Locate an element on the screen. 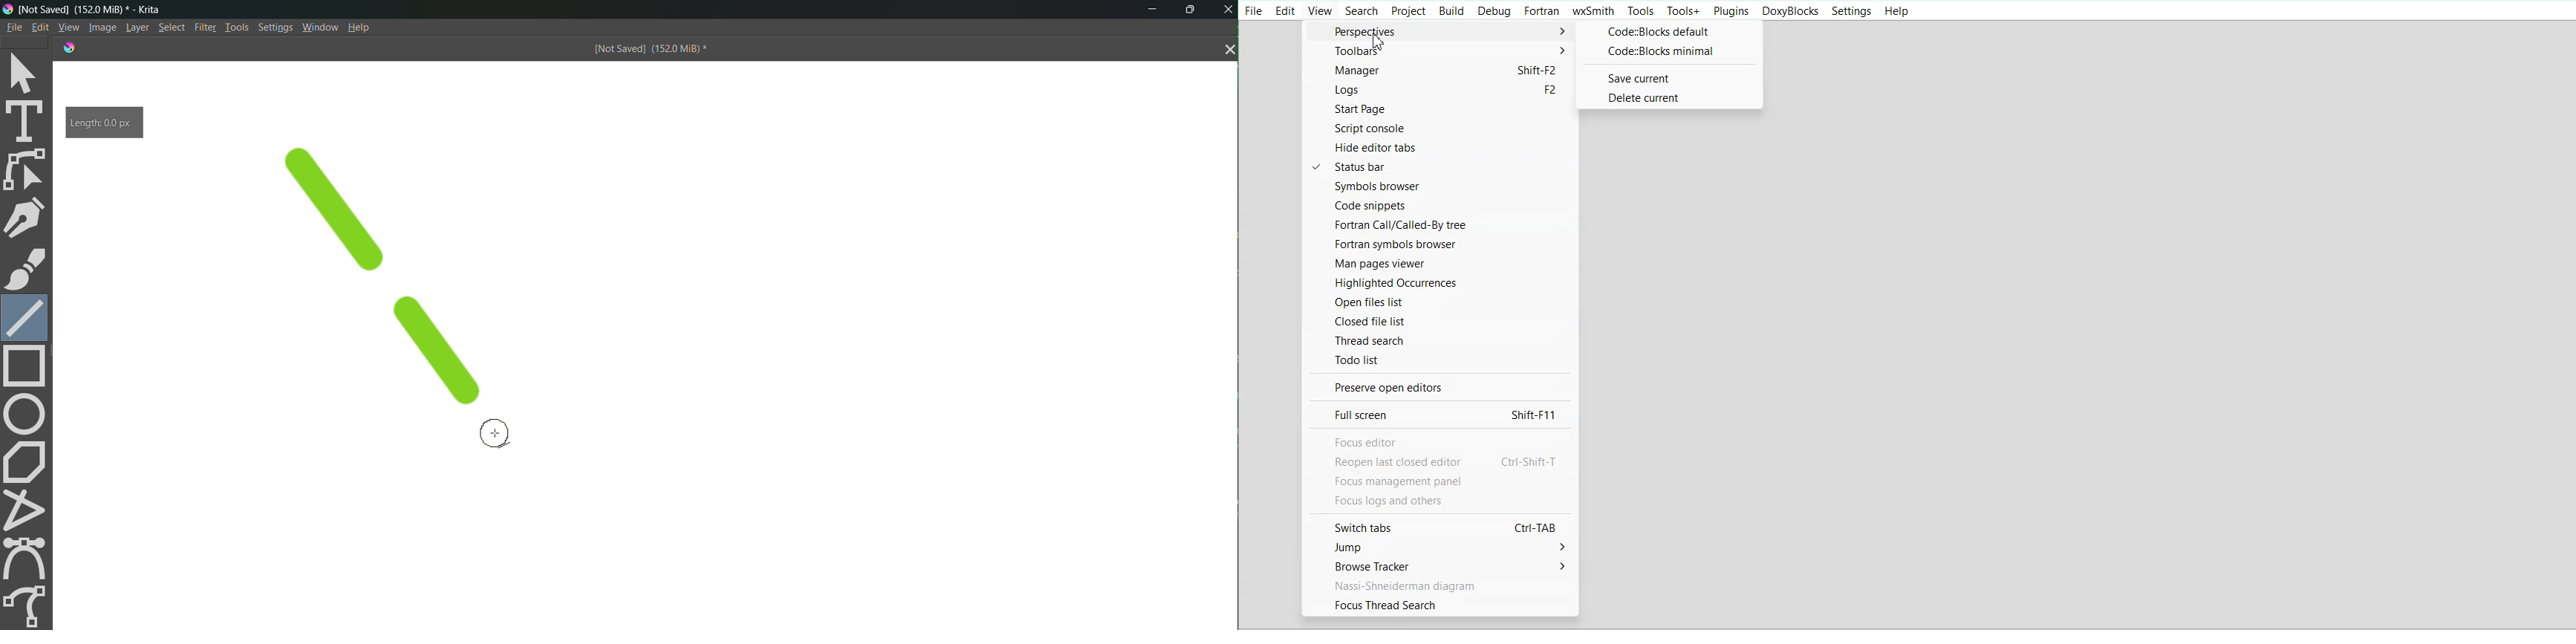 This screenshot has width=2576, height=644. Doxyblocks is located at coordinates (1789, 11).